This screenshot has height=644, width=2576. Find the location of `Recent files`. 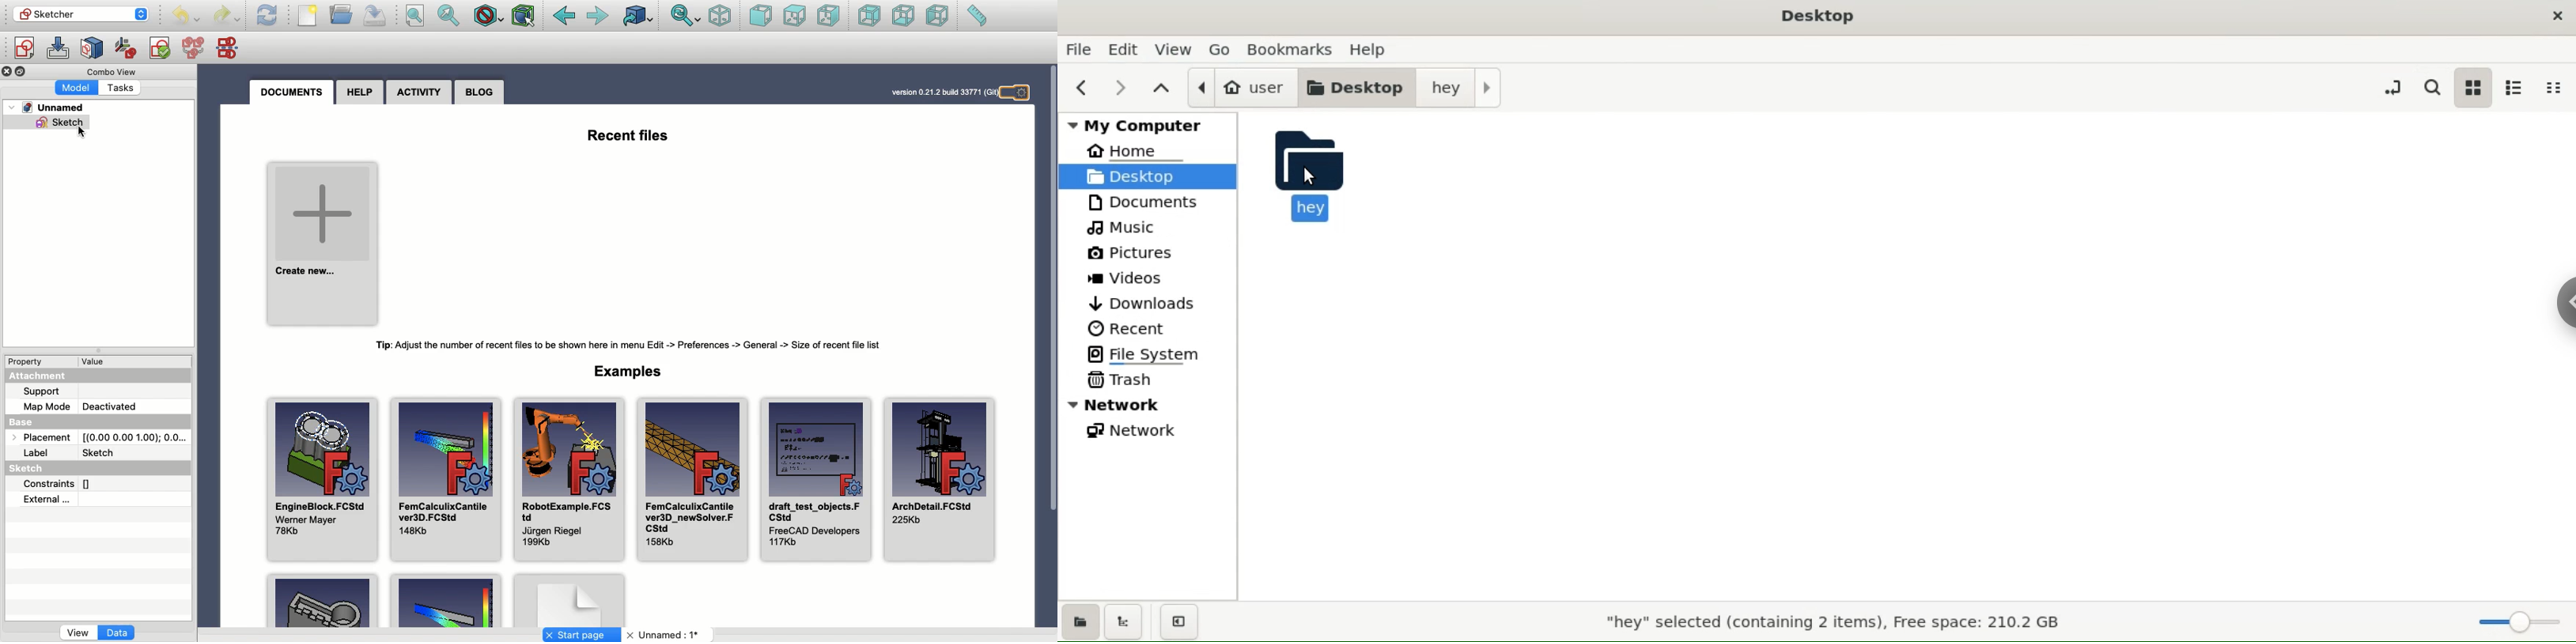

Recent files is located at coordinates (630, 134).